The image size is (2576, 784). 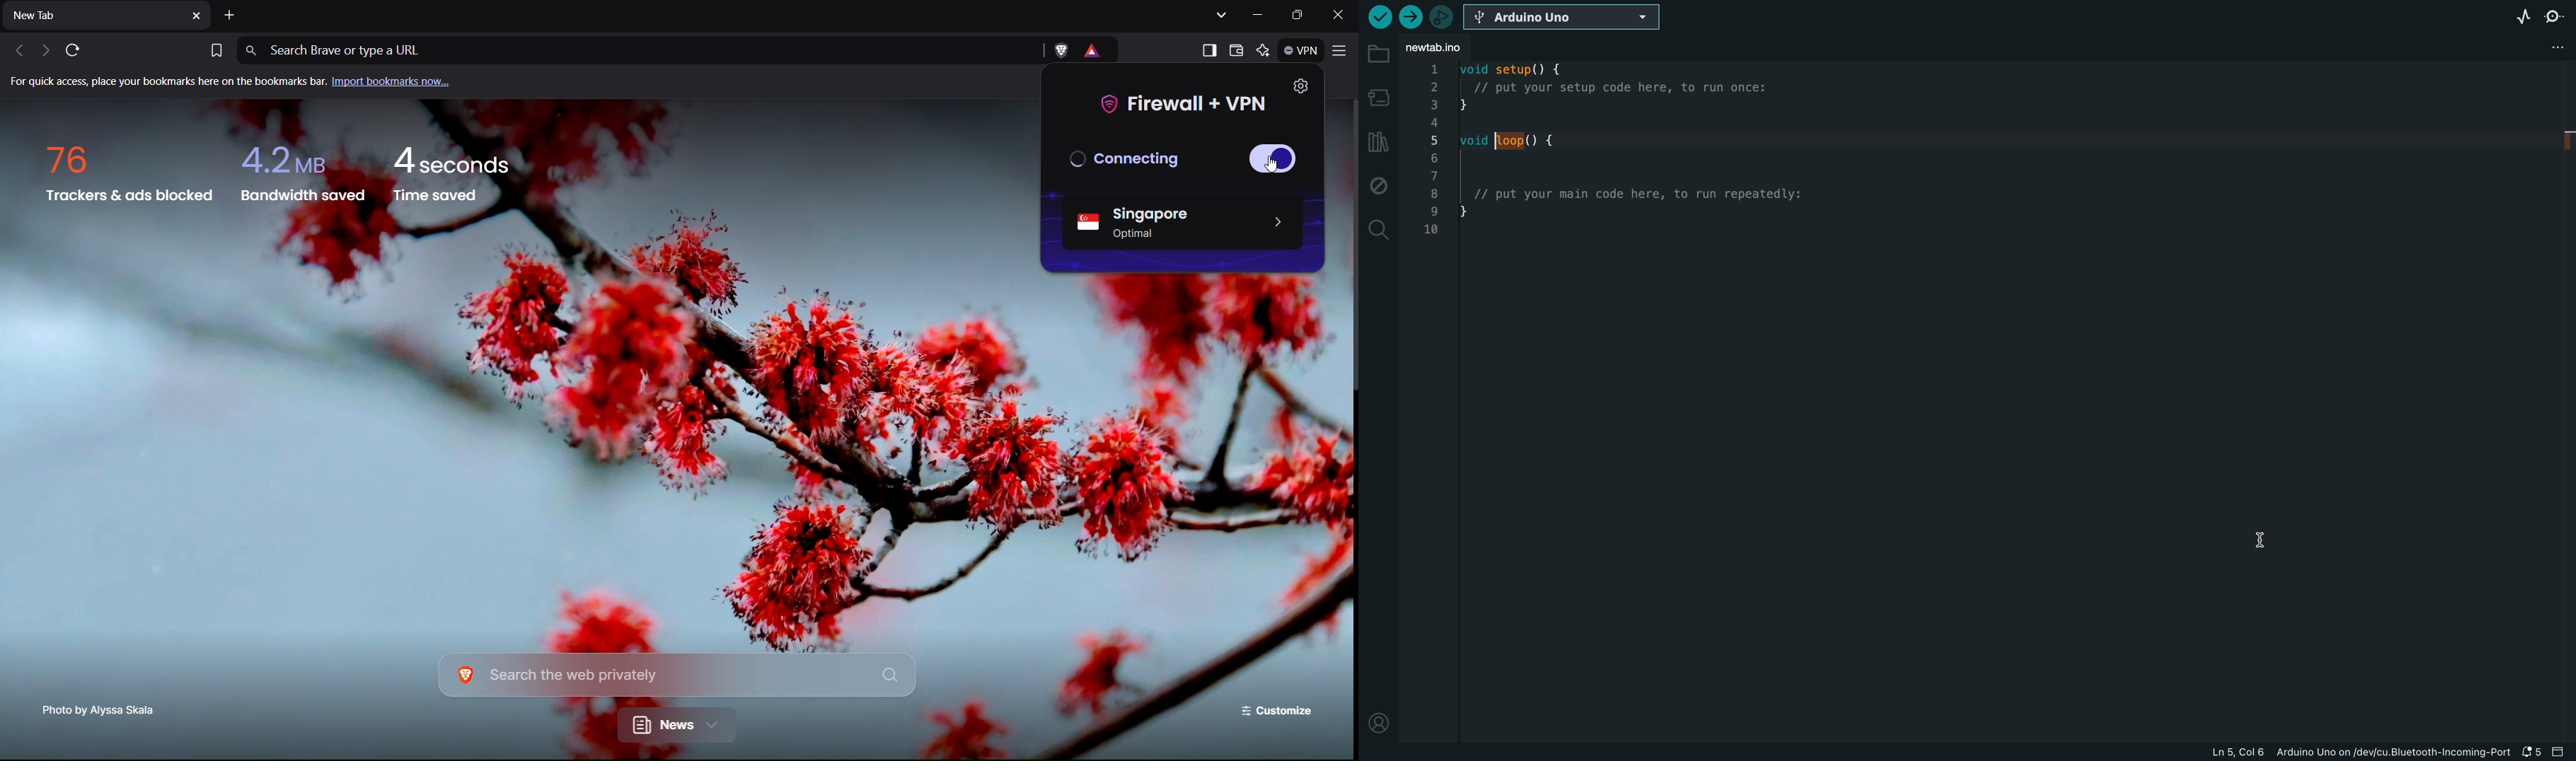 I want to click on VPN, so click(x=1297, y=53).